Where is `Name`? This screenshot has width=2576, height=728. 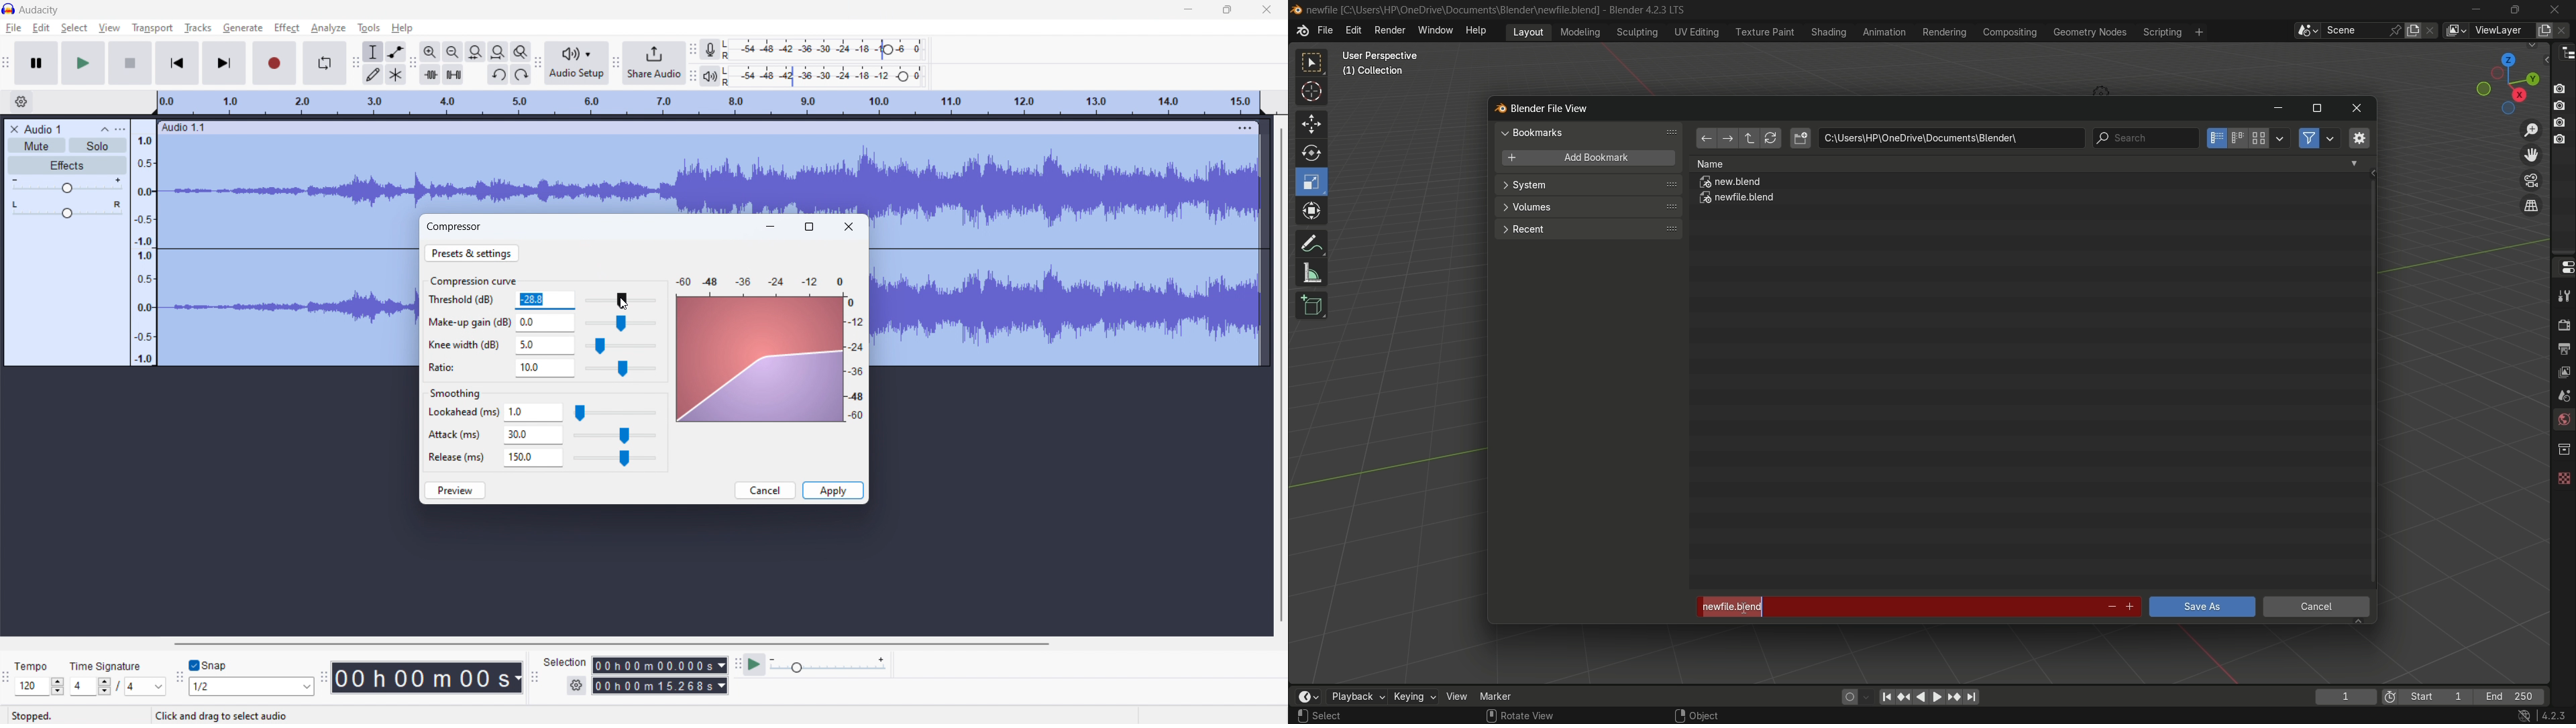
Name is located at coordinates (2027, 164).